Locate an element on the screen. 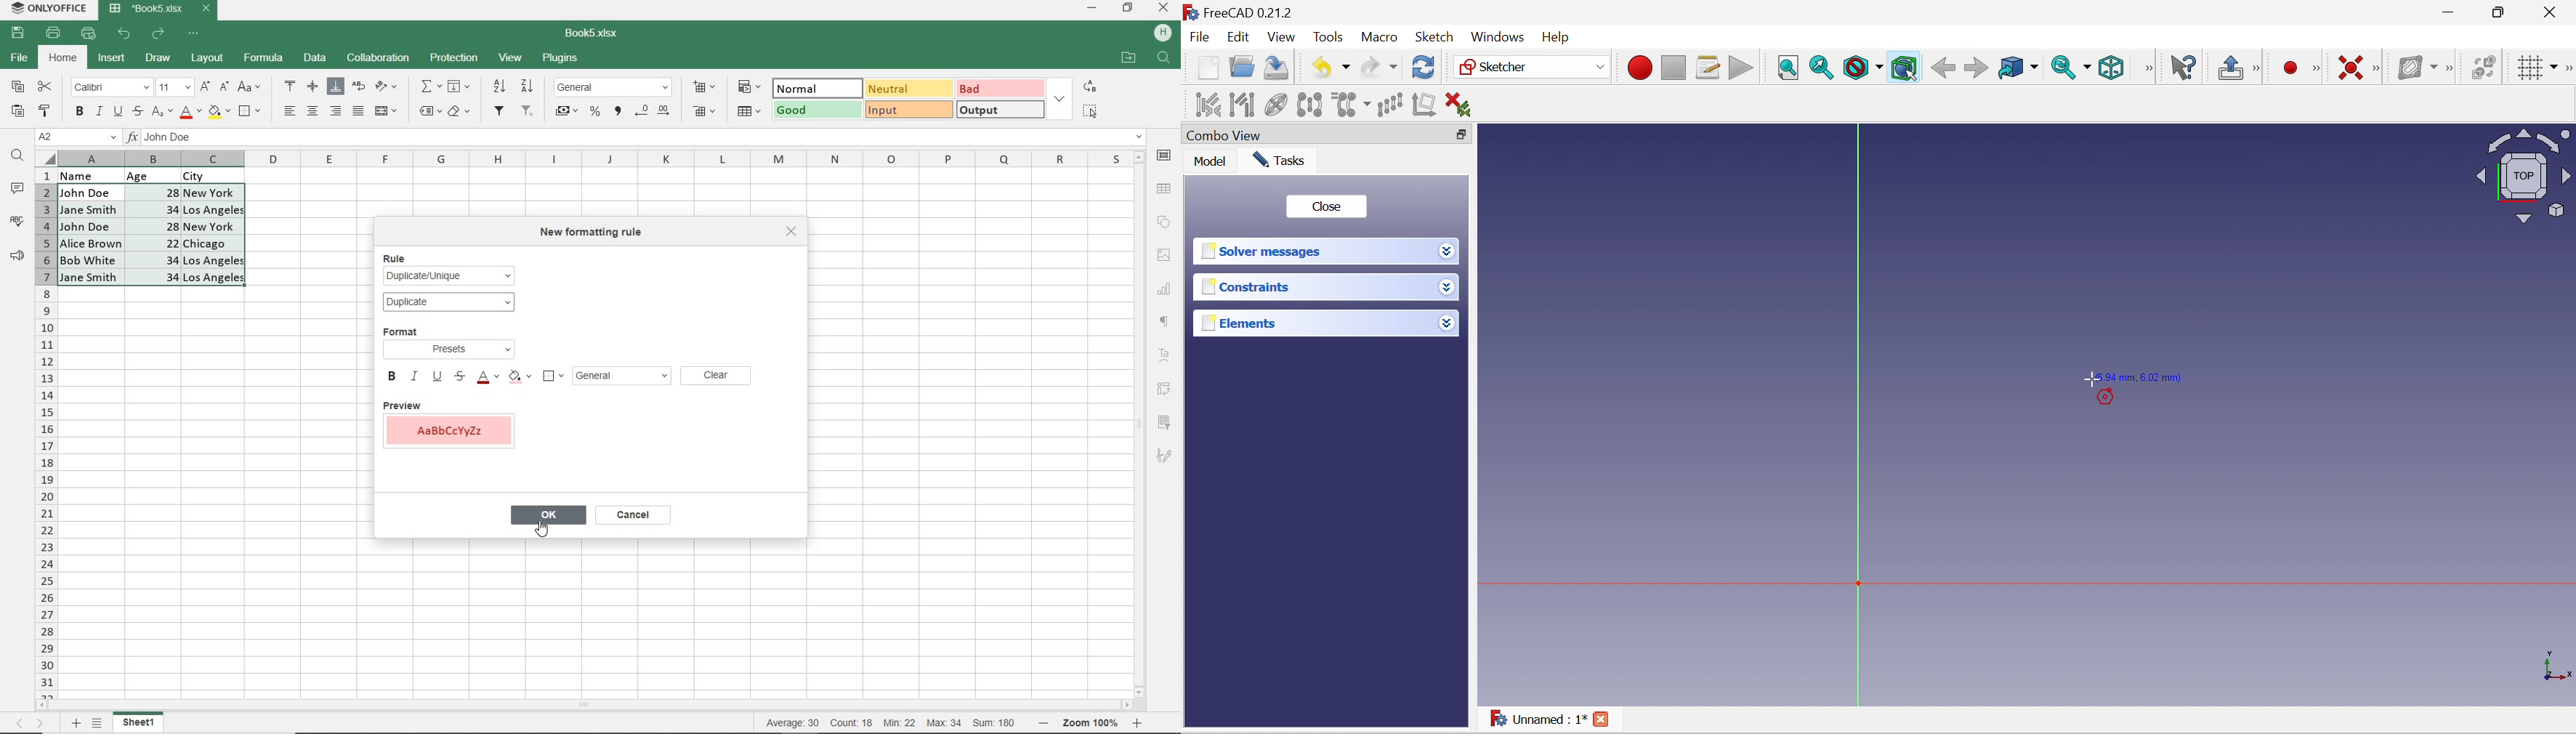 Image resolution: width=2576 pixels, height=756 pixels. CHART is located at coordinates (1165, 288).